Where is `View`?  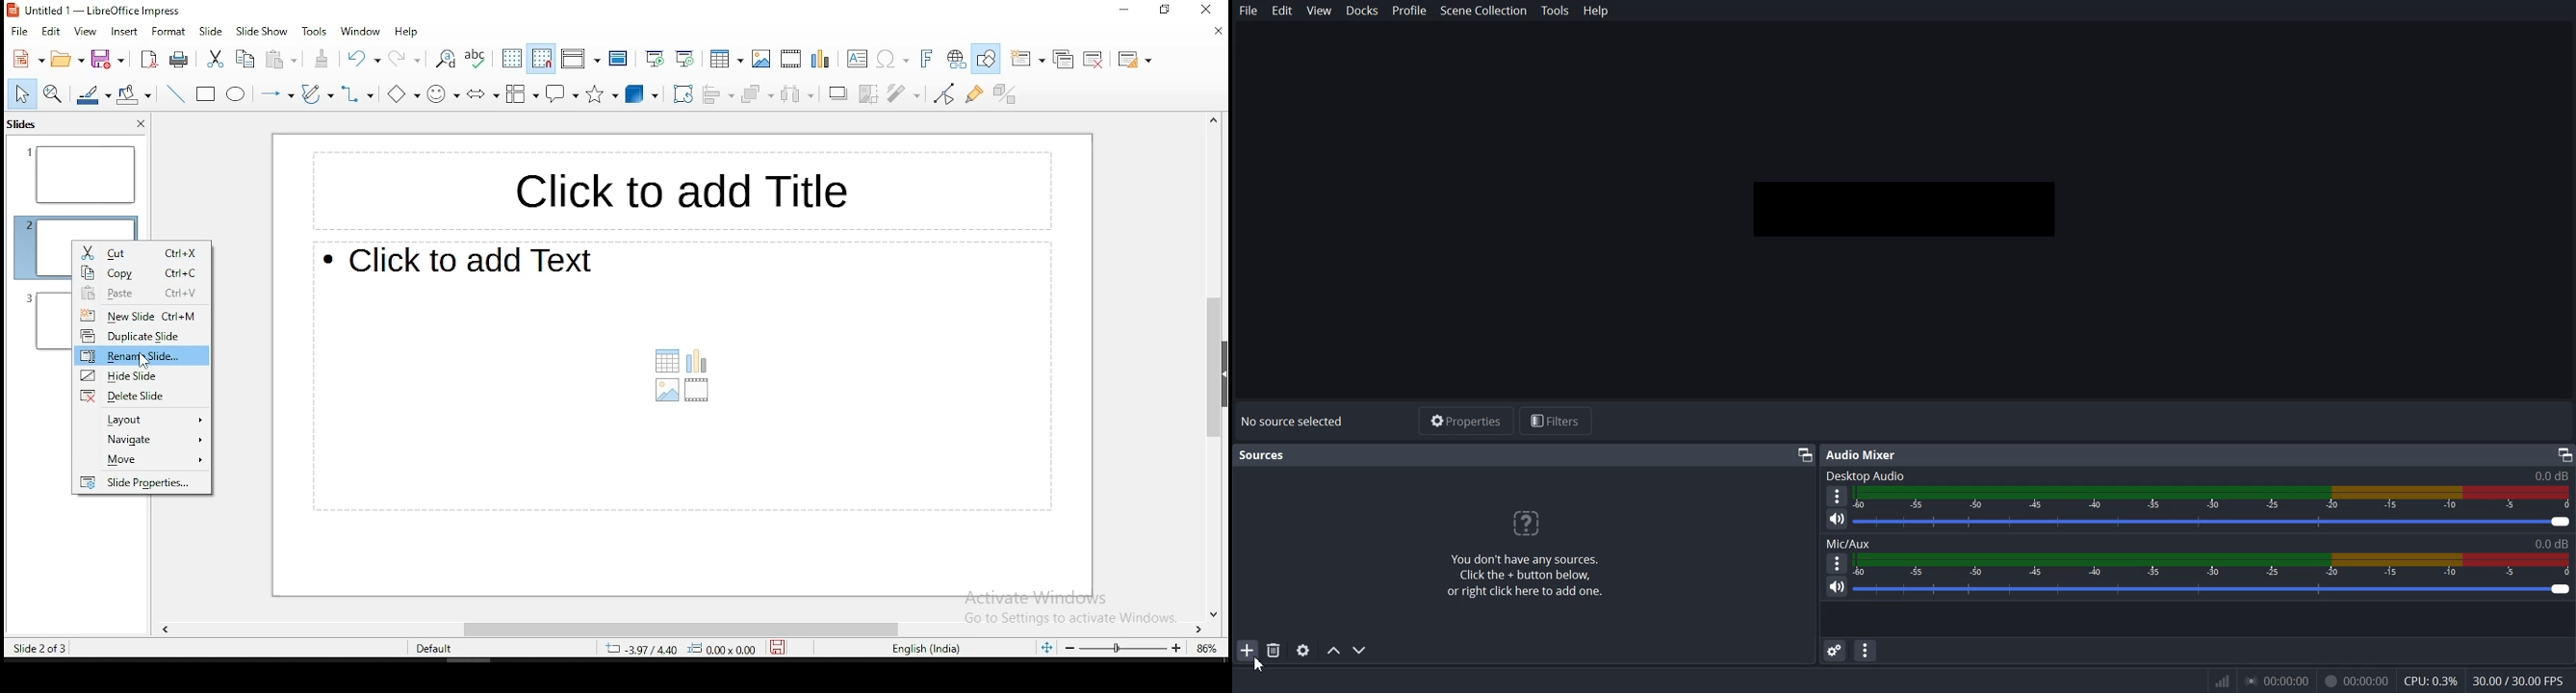
View is located at coordinates (1318, 10).